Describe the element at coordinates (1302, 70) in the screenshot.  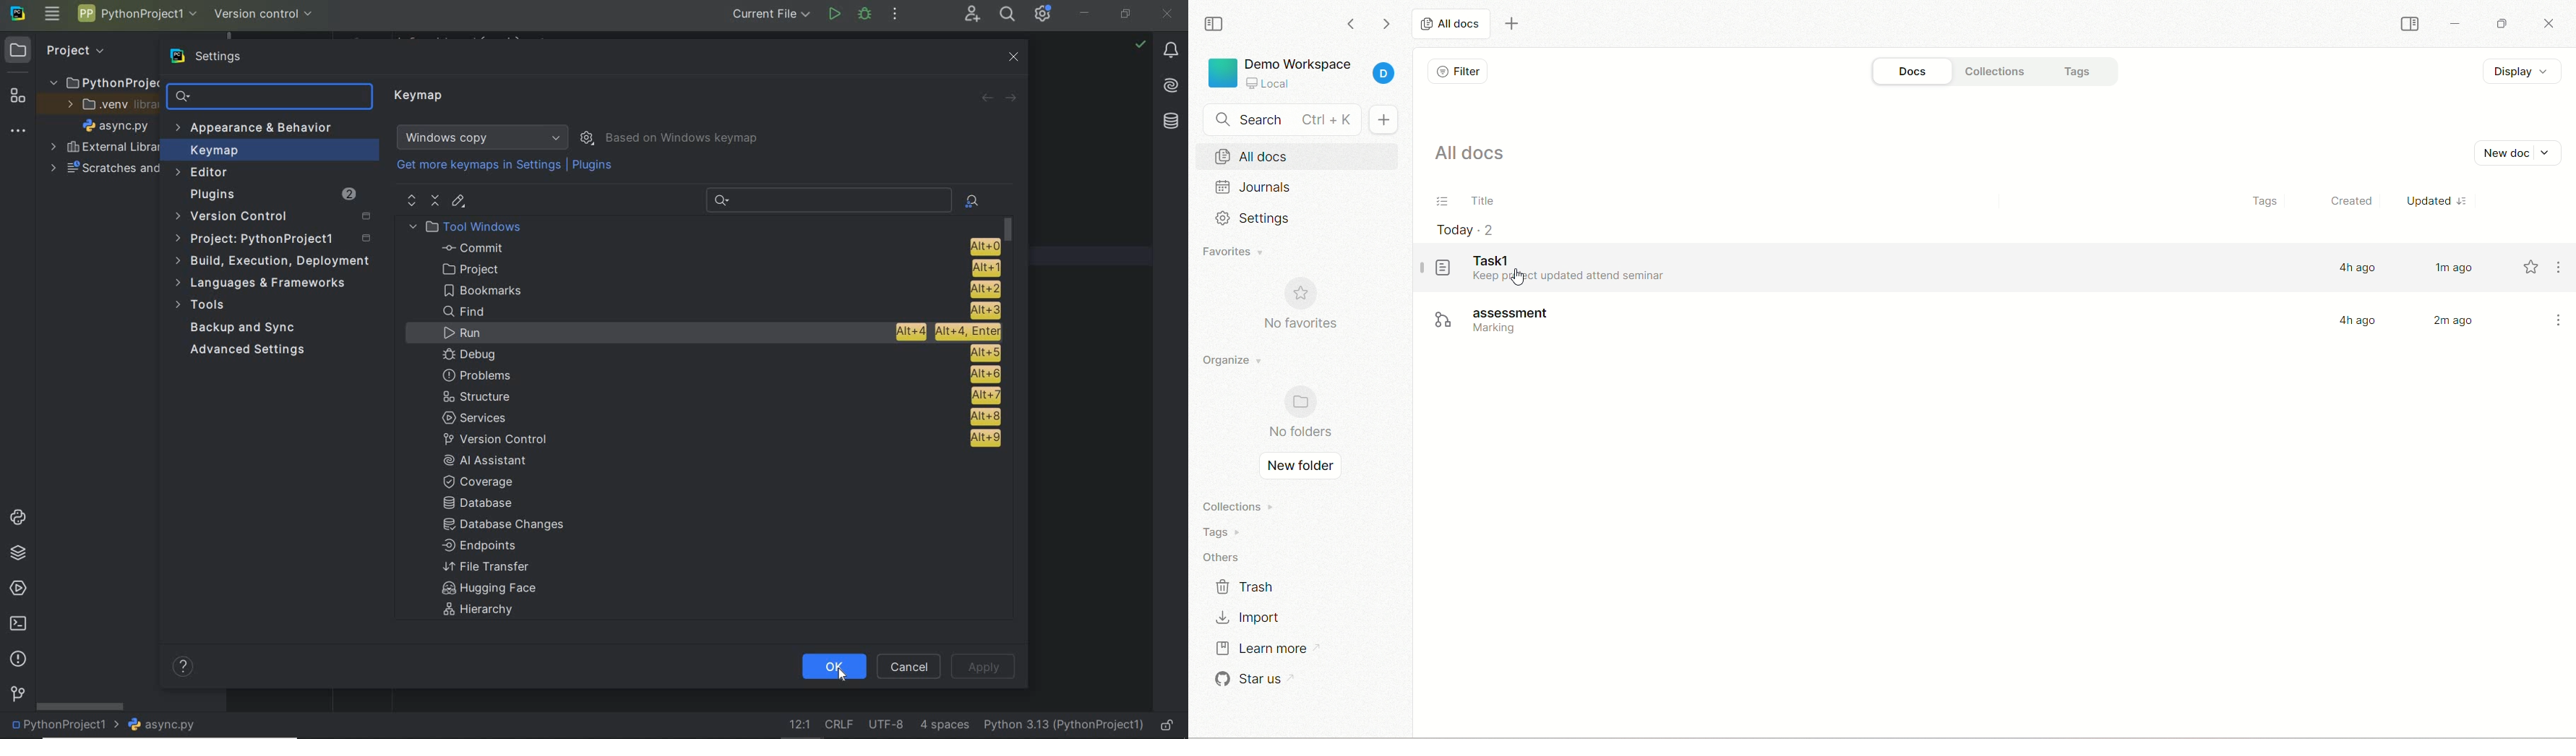
I see `project - Demo Workspace` at that location.